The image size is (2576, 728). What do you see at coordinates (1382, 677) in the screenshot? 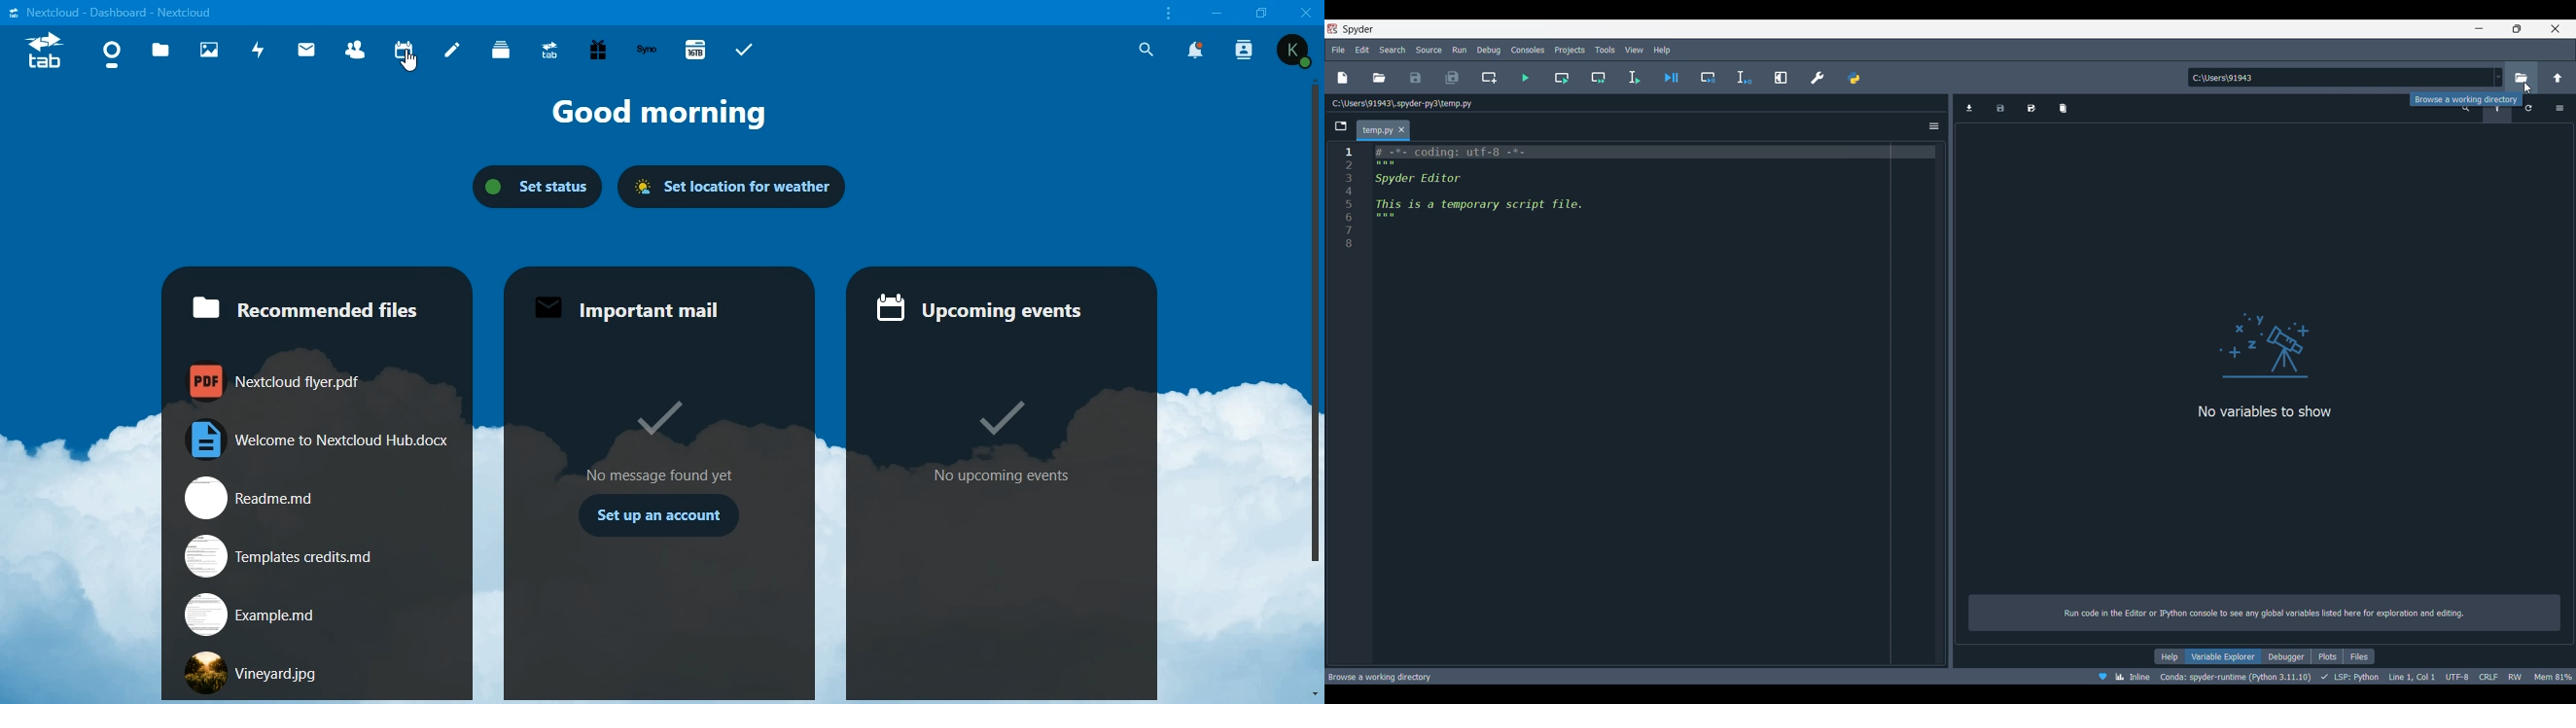
I see `Description of current selection` at bounding box center [1382, 677].